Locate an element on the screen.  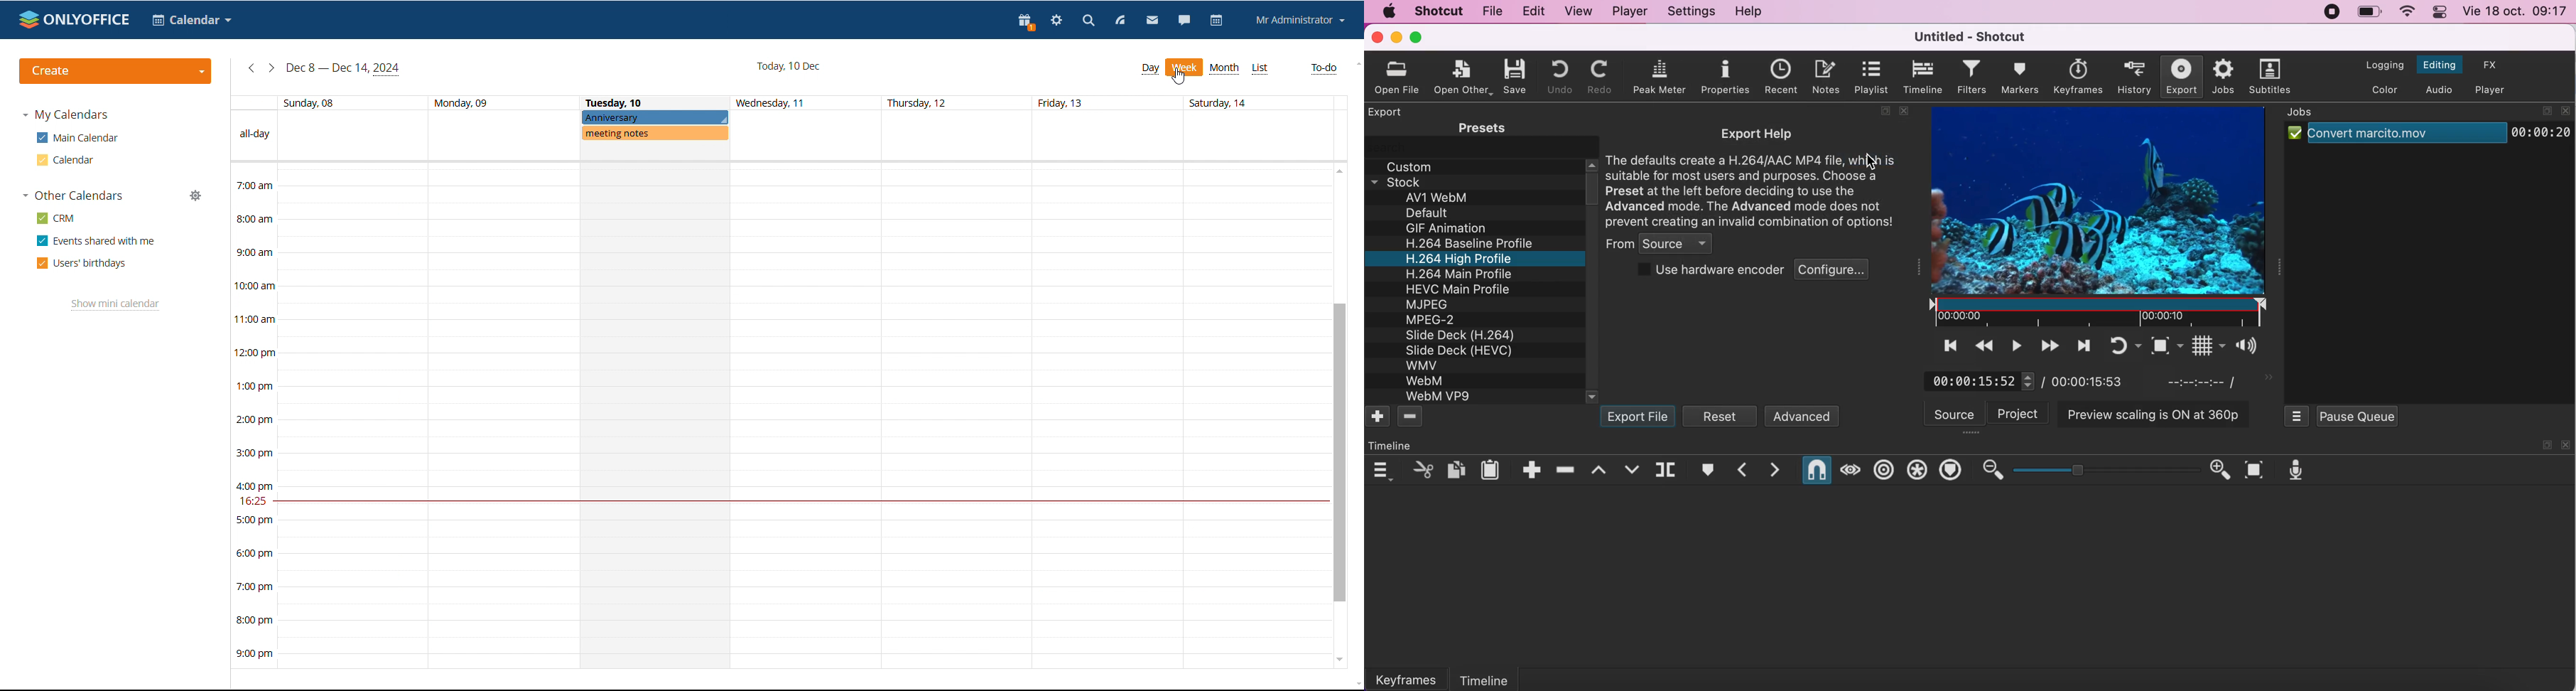
stock is located at coordinates (1408, 181).